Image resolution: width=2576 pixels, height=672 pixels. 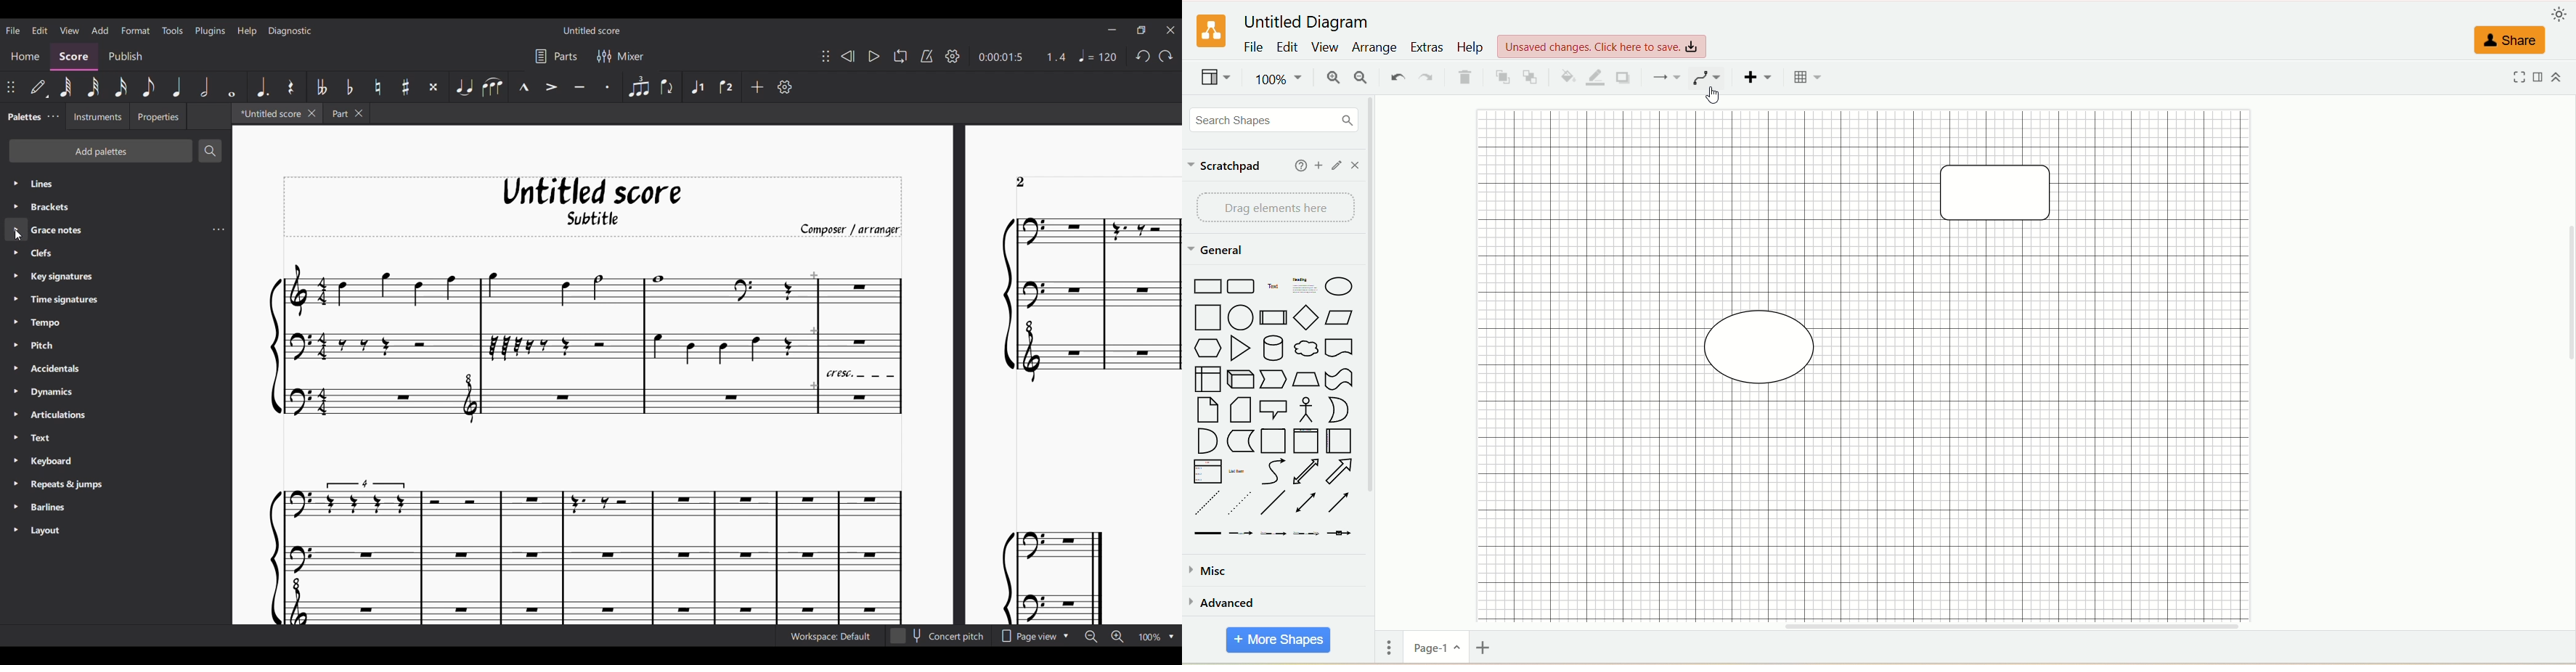 What do you see at coordinates (1467, 78) in the screenshot?
I see `delete` at bounding box center [1467, 78].